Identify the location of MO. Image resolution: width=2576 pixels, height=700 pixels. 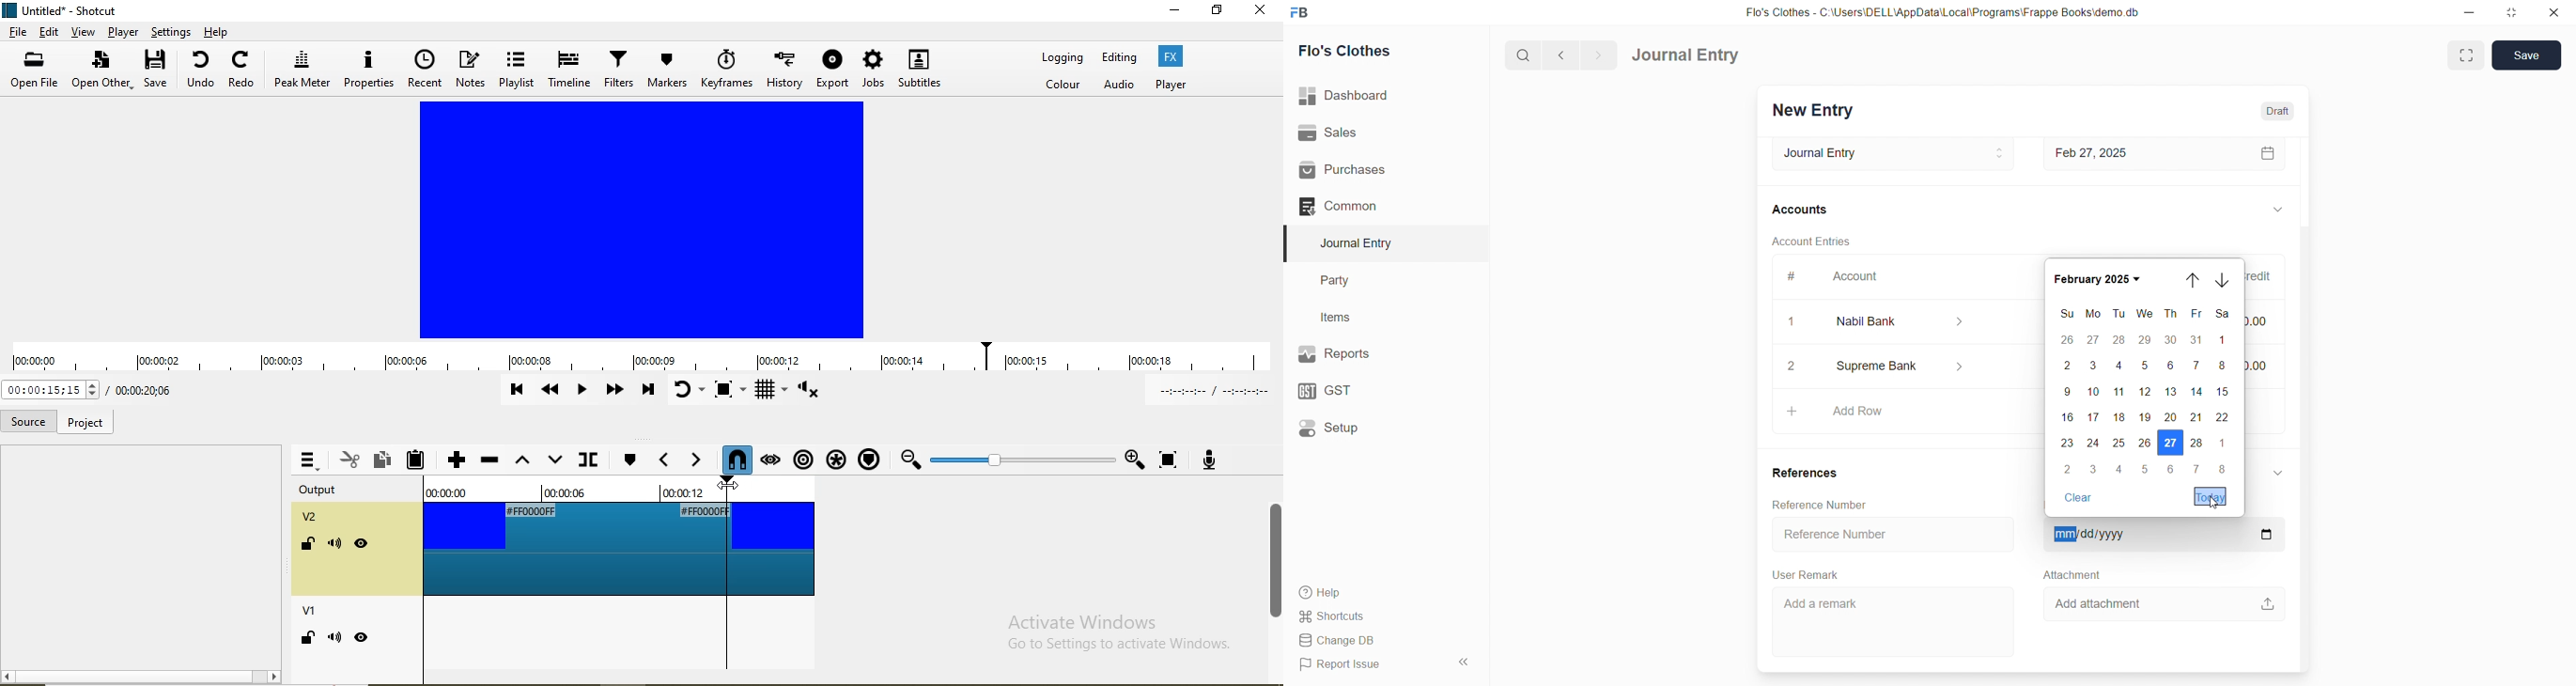
(2094, 314).